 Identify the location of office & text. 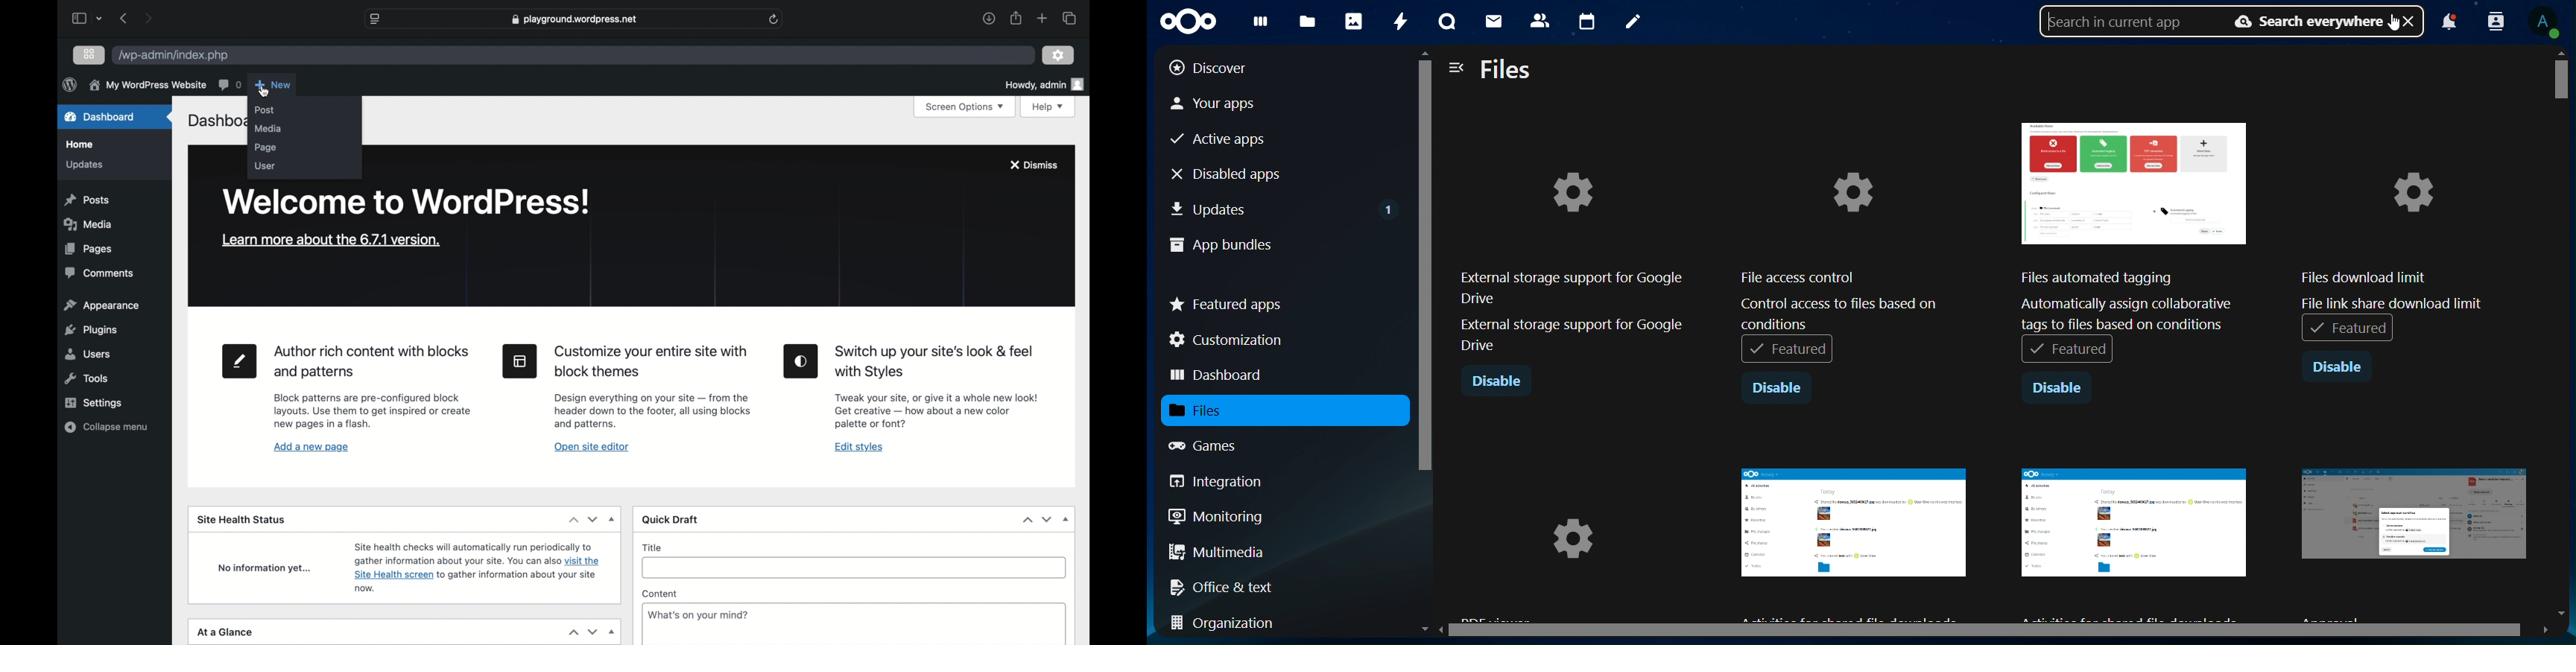
(1227, 586).